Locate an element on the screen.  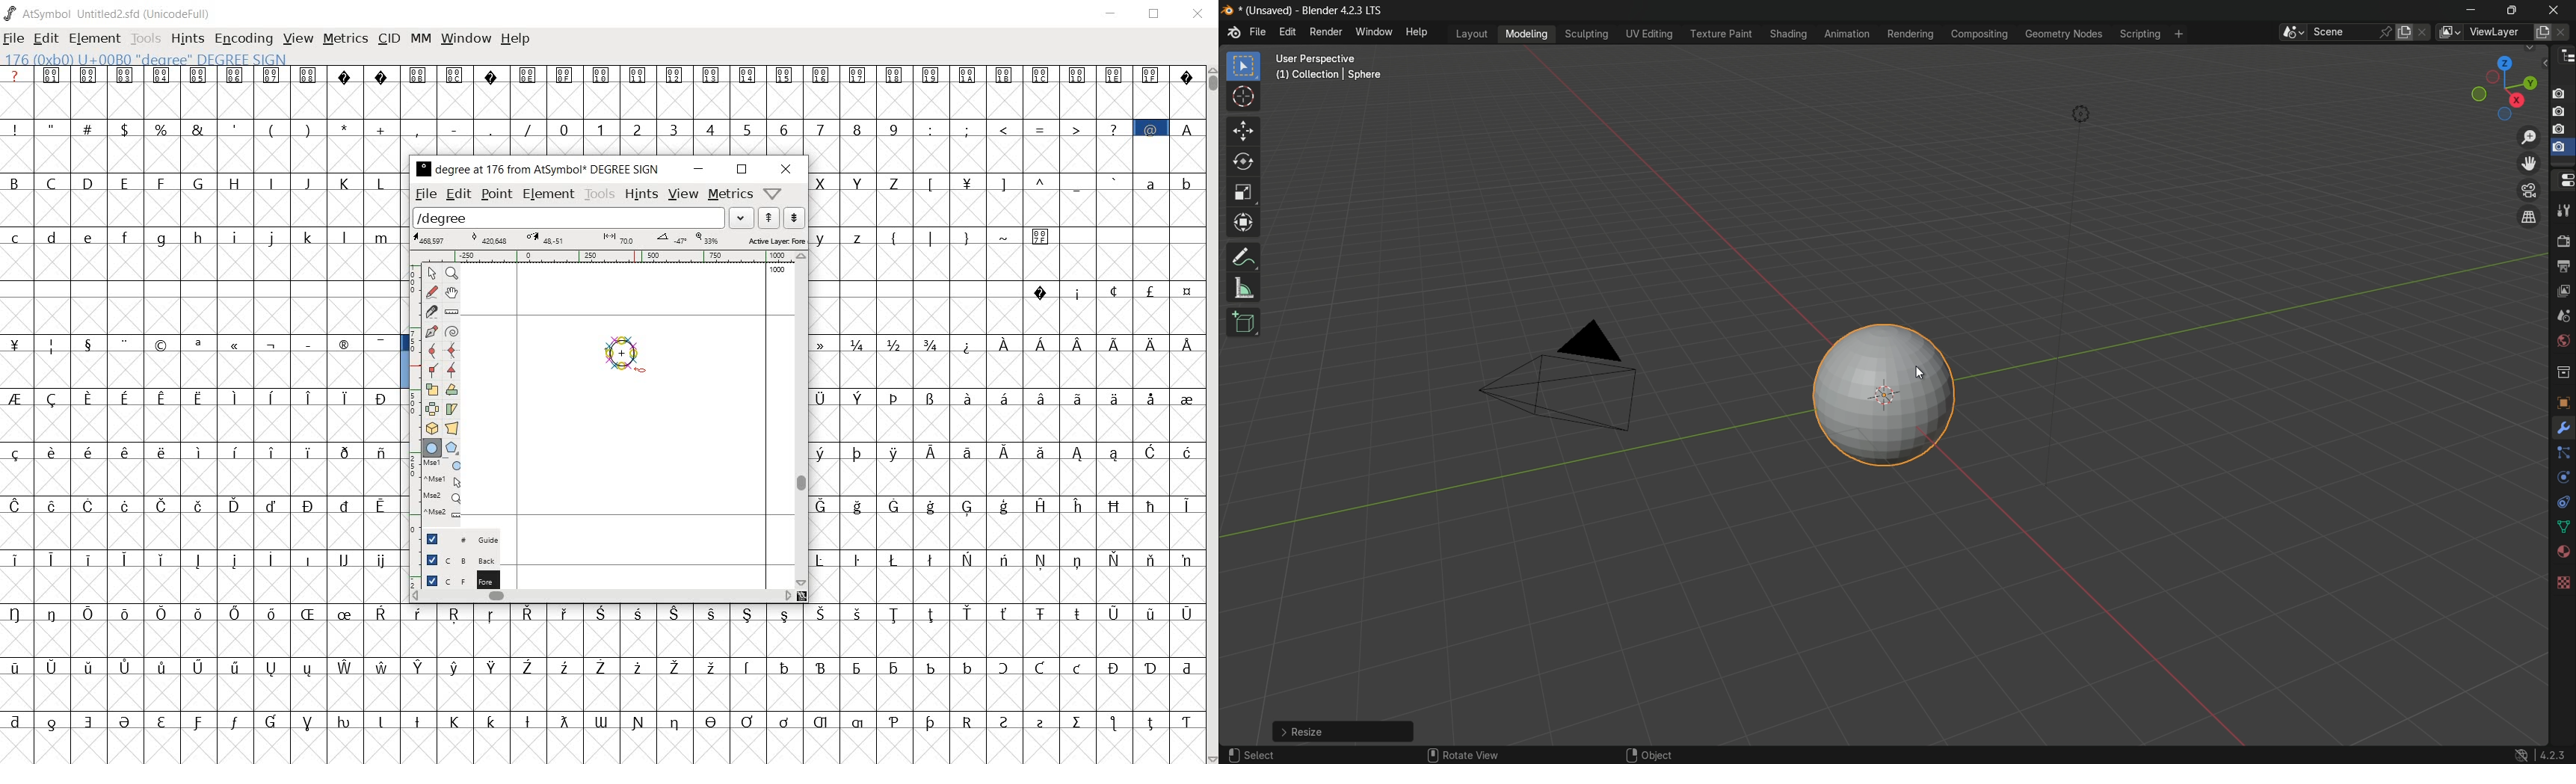
window menu is located at coordinates (1373, 34).